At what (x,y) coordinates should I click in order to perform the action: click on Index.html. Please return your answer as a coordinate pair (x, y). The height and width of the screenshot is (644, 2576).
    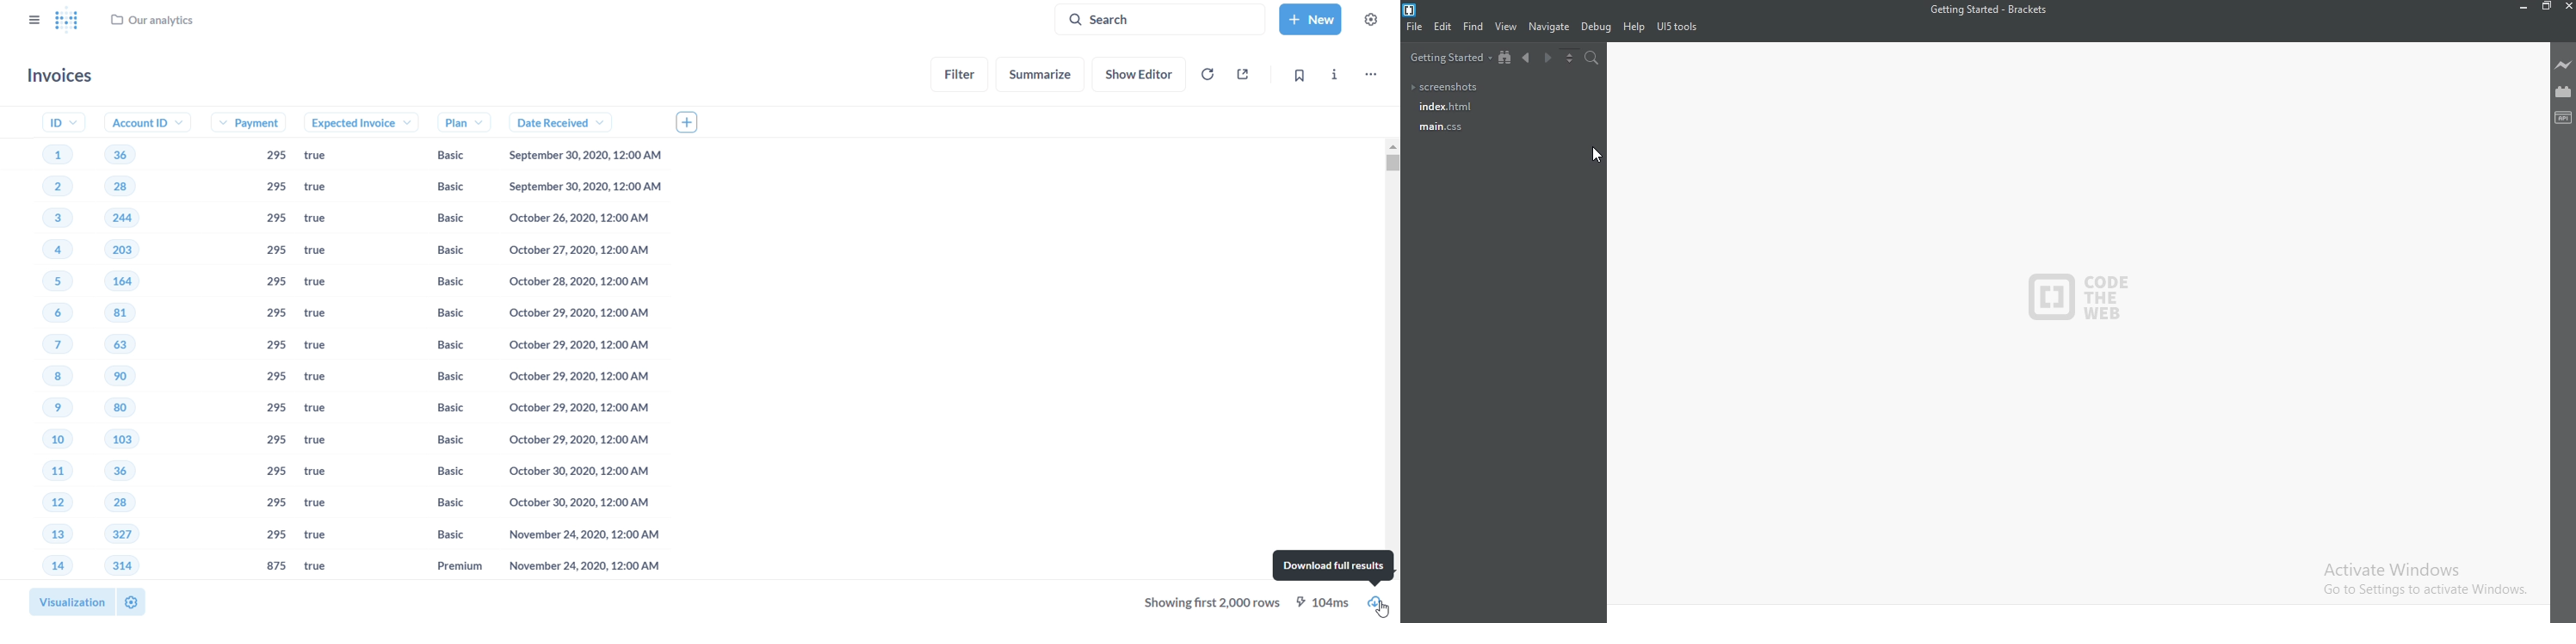
    Looking at the image, I should click on (1443, 107).